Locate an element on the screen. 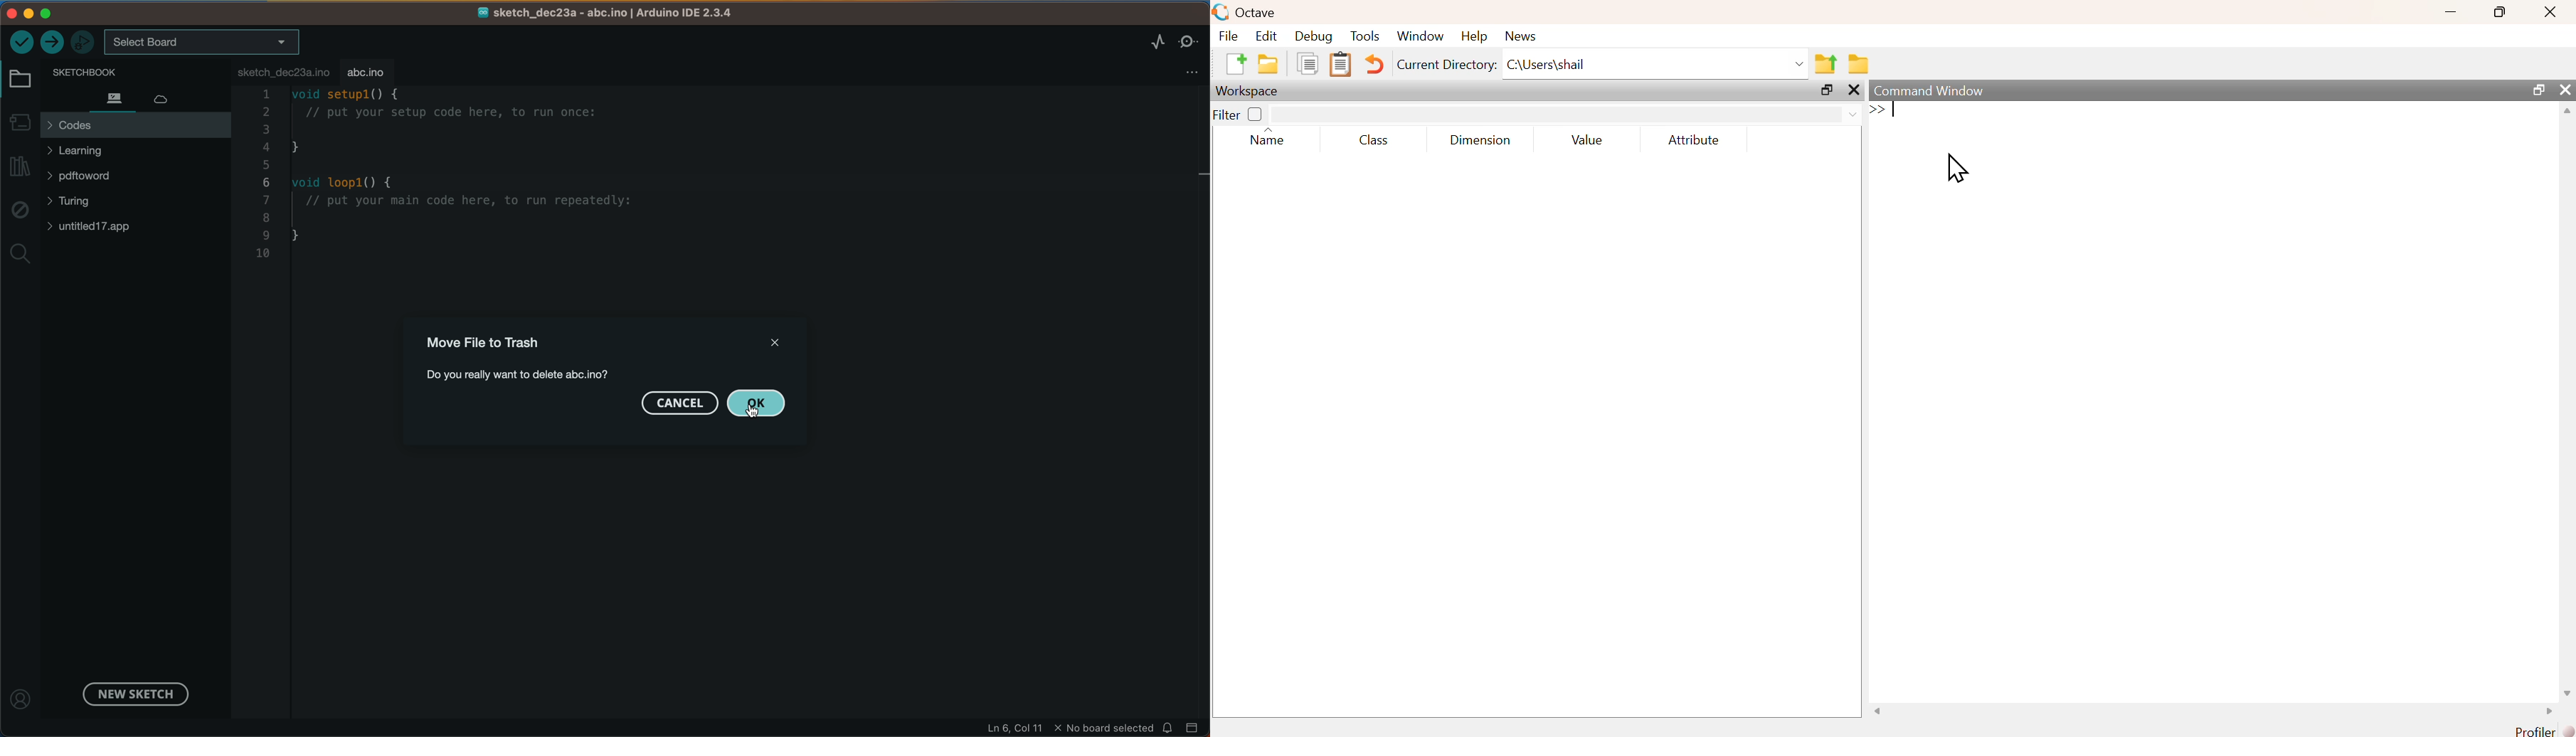 The width and height of the screenshot is (2576, 756). board selecter is located at coordinates (201, 42).